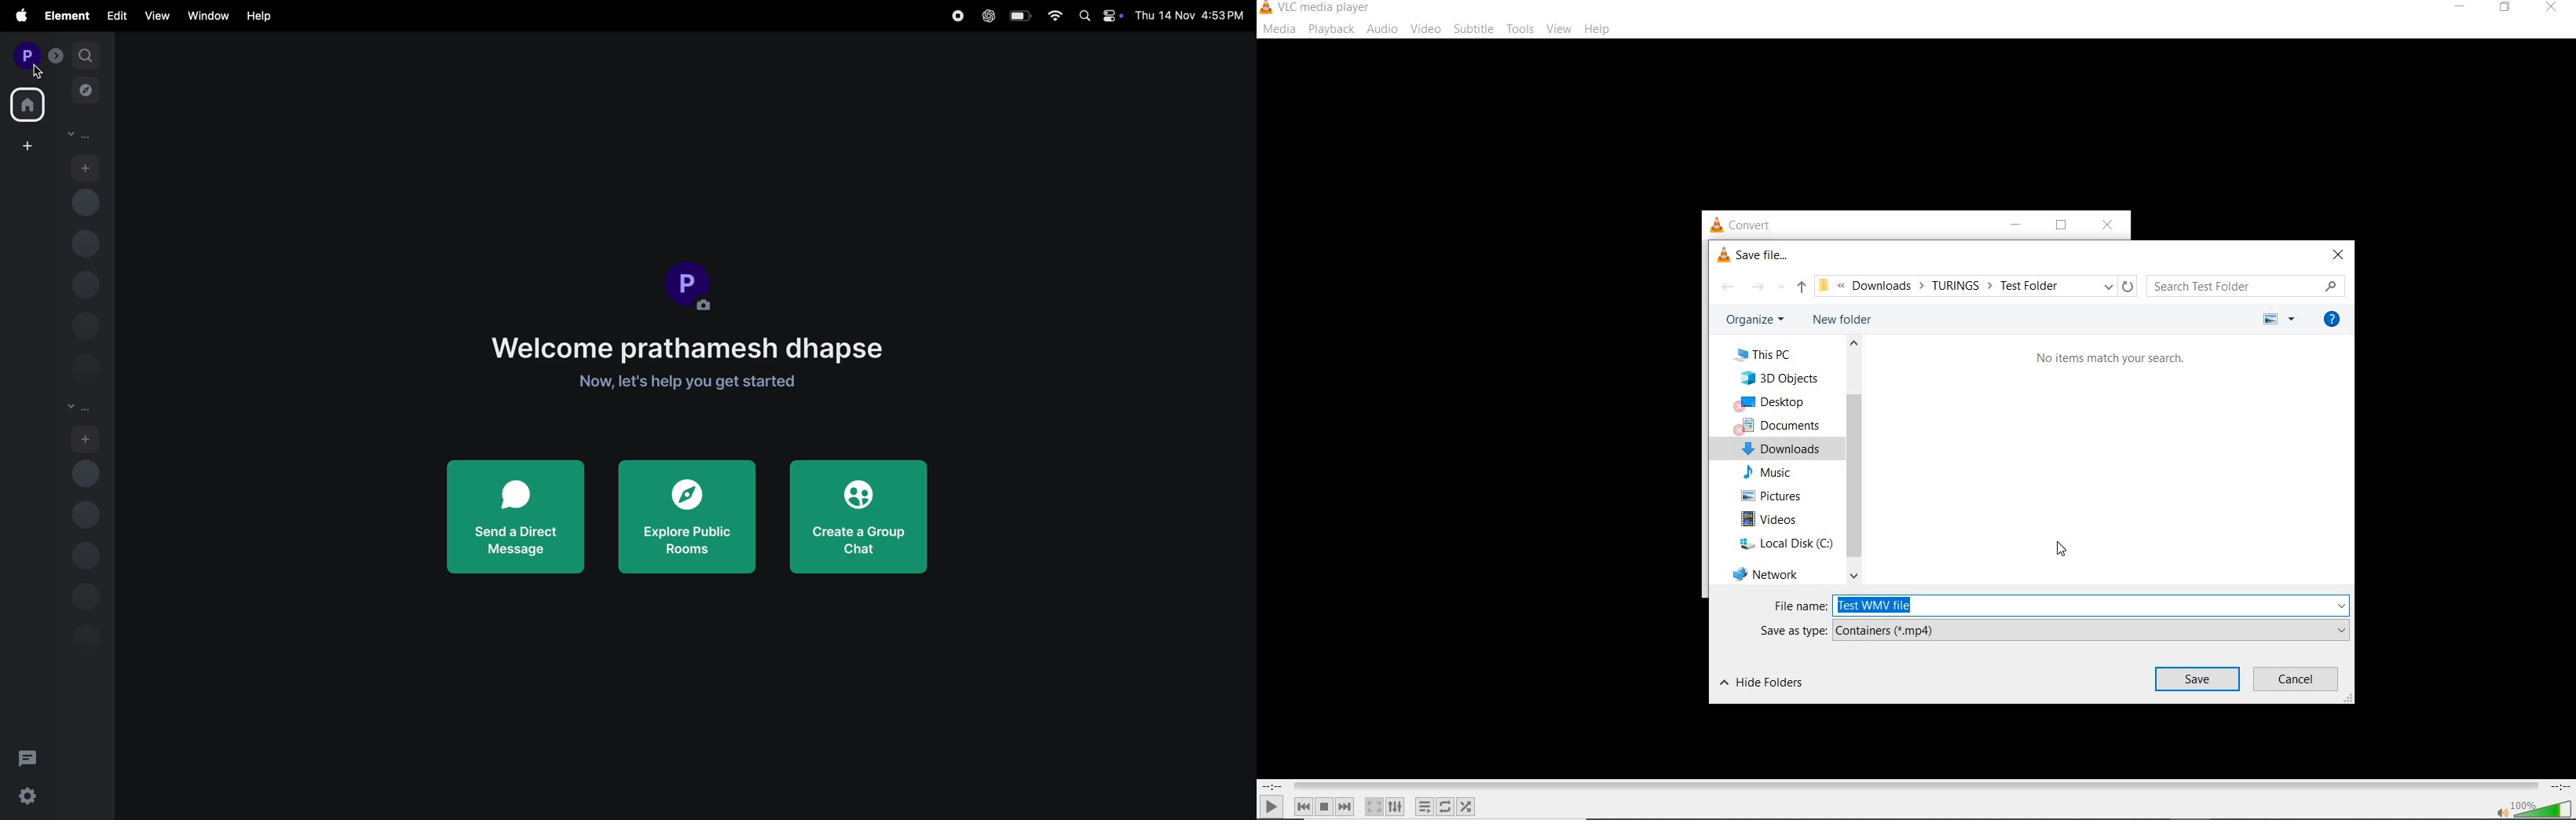 Image resolution: width=2576 pixels, height=840 pixels. What do you see at coordinates (87, 439) in the screenshot?
I see `add room` at bounding box center [87, 439].